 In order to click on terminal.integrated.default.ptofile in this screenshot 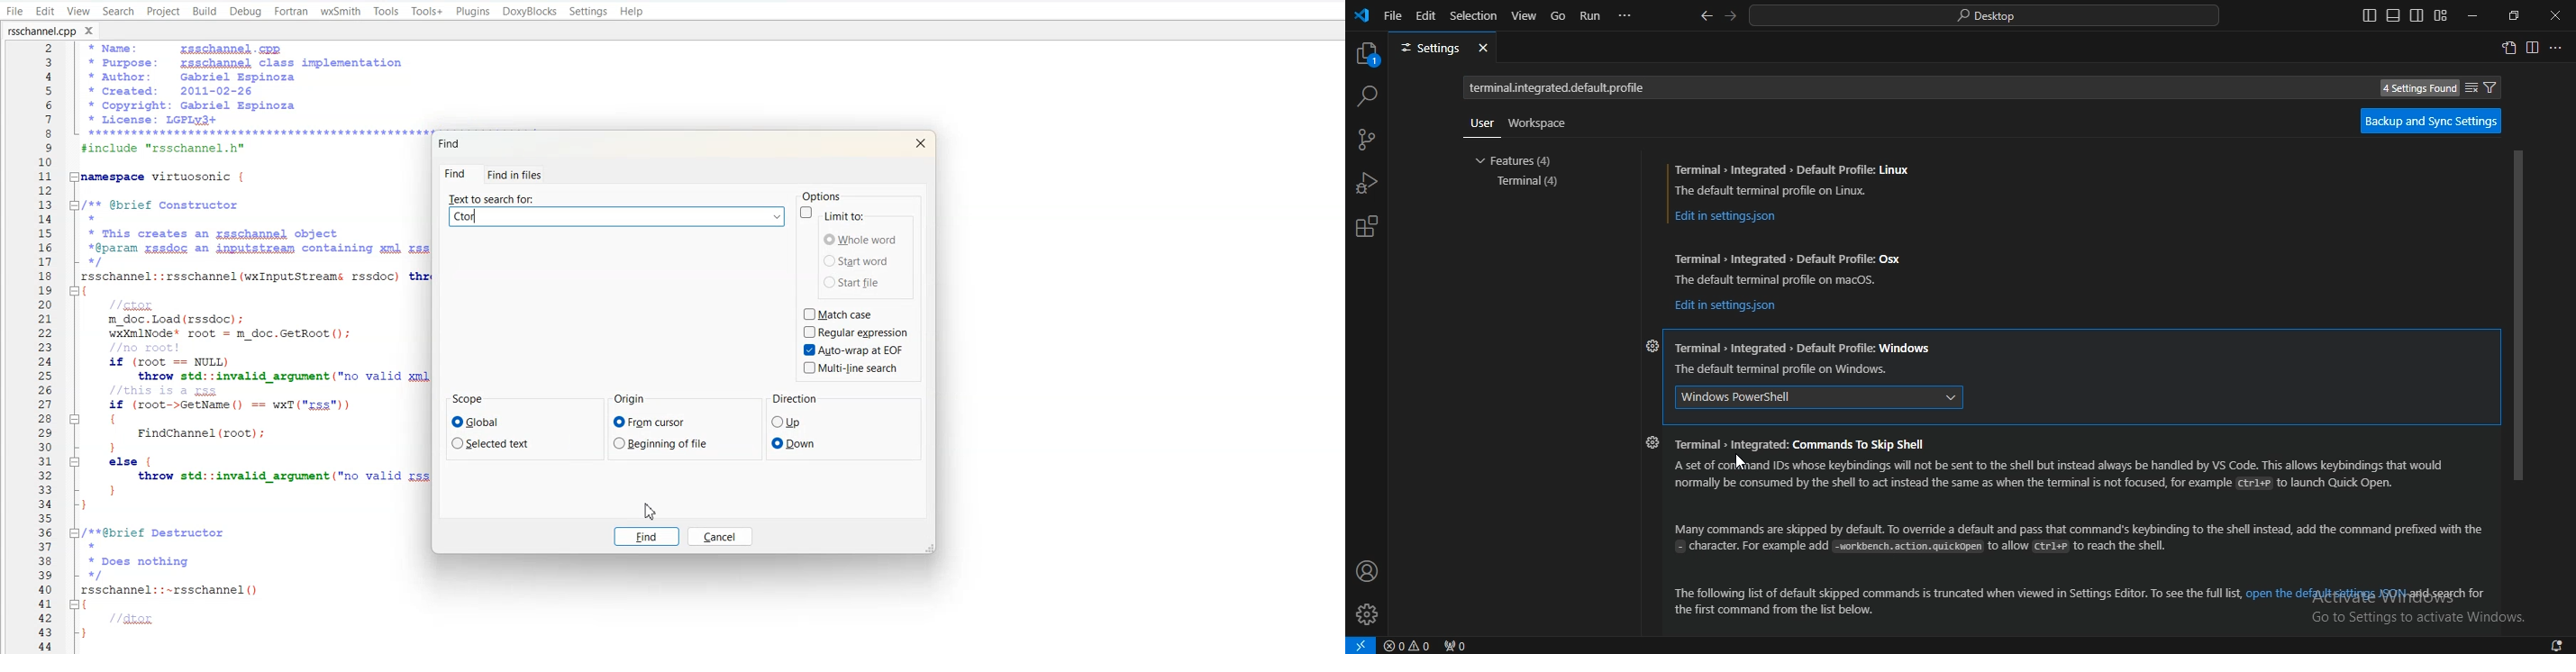, I will do `click(1558, 87)`.